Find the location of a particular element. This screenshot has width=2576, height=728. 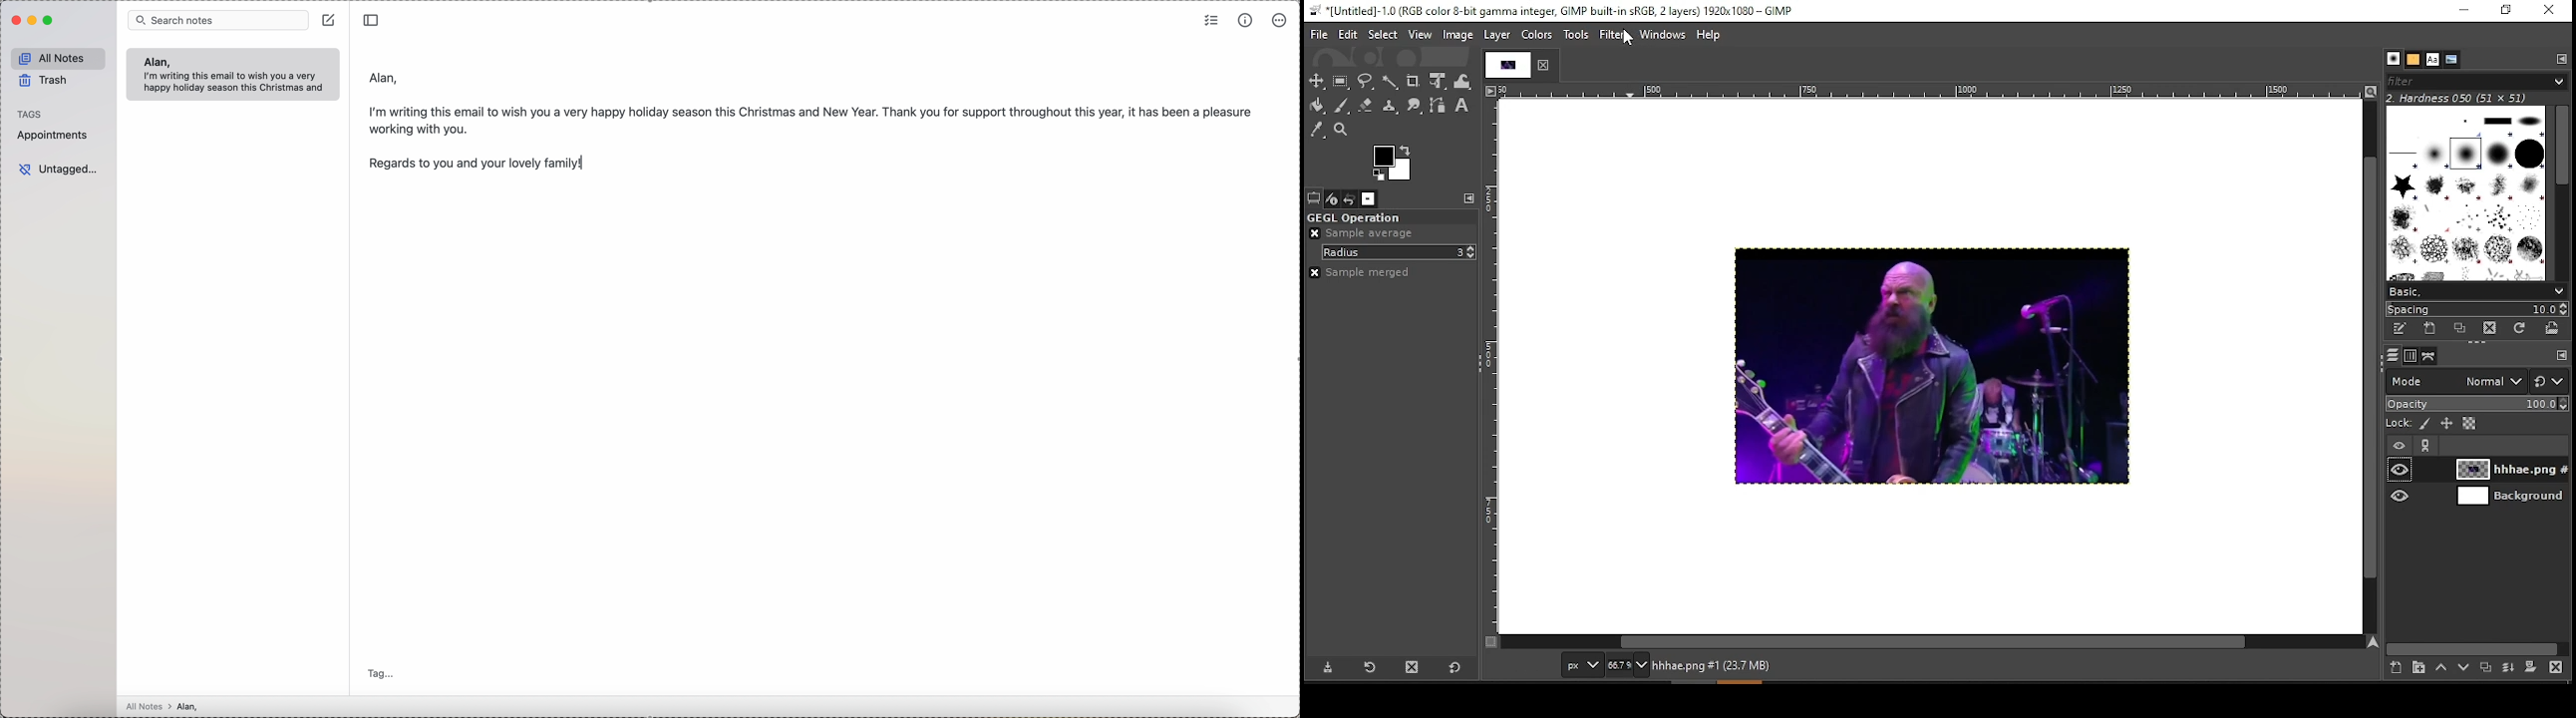

paths is located at coordinates (2430, 355).